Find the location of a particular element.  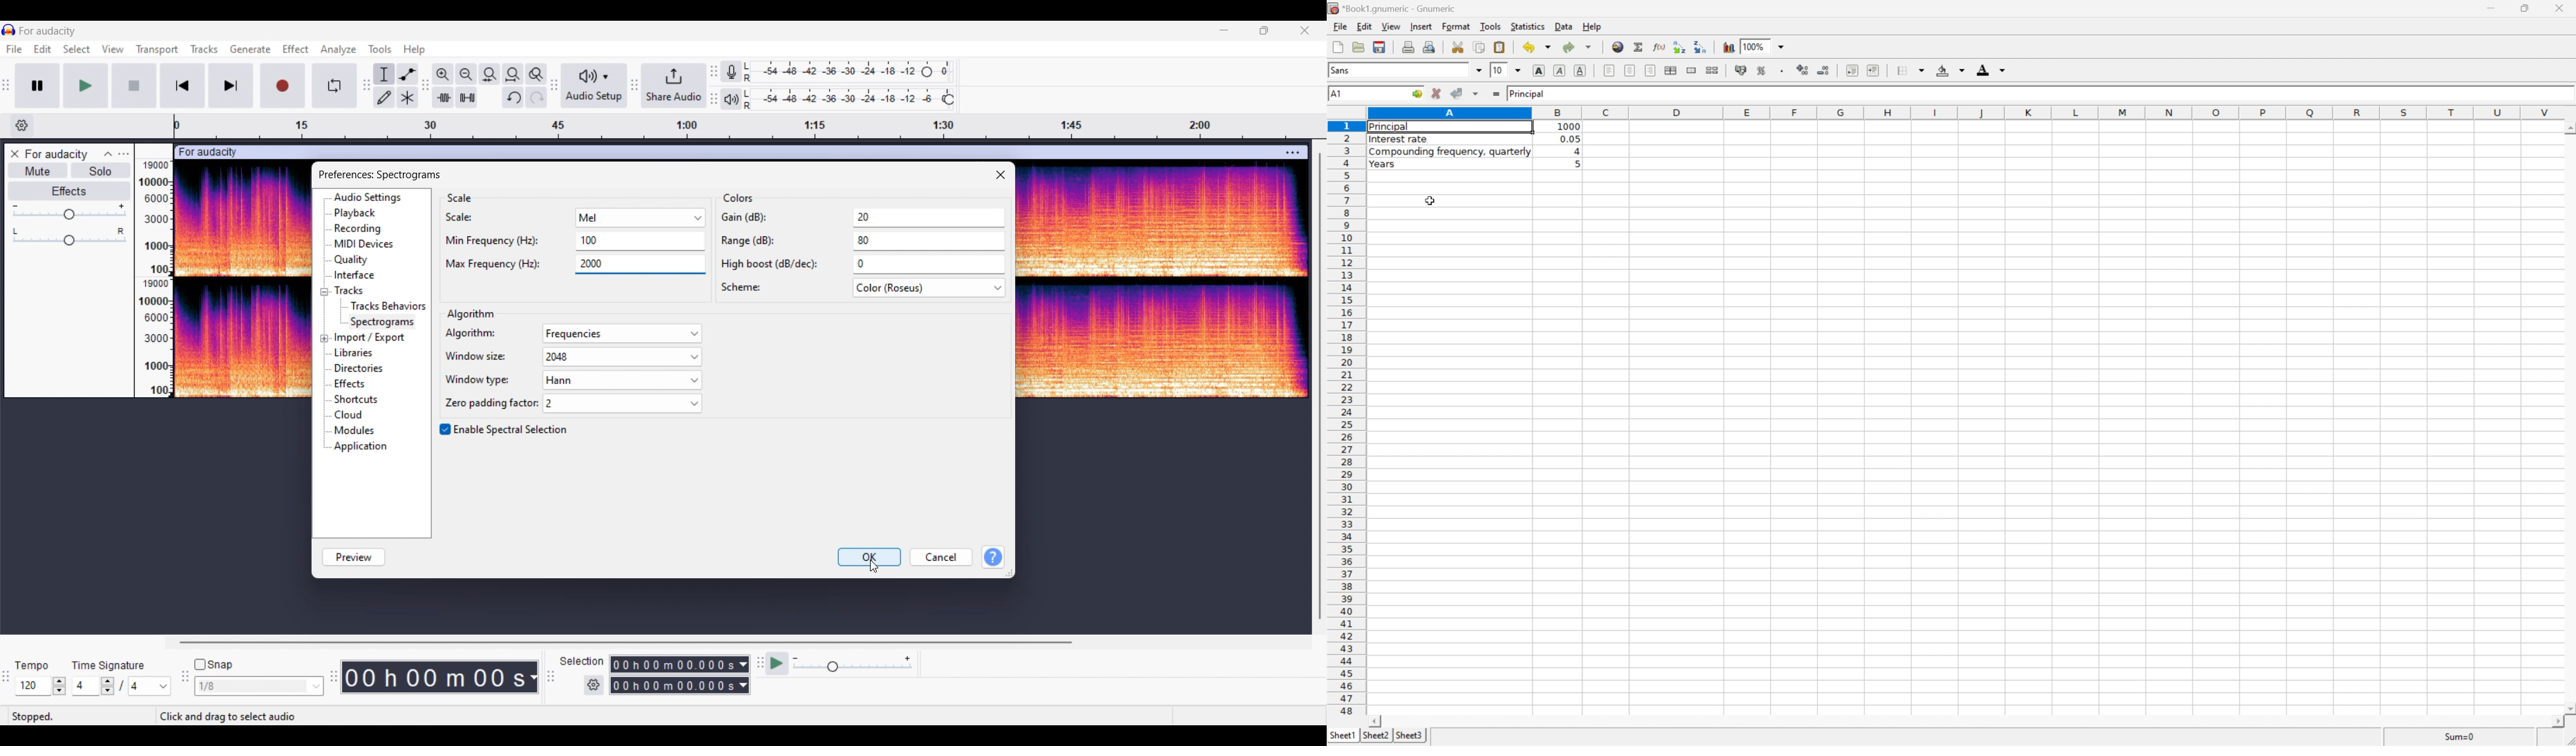

accept changes across selection is located at coordinates (1476, 93).